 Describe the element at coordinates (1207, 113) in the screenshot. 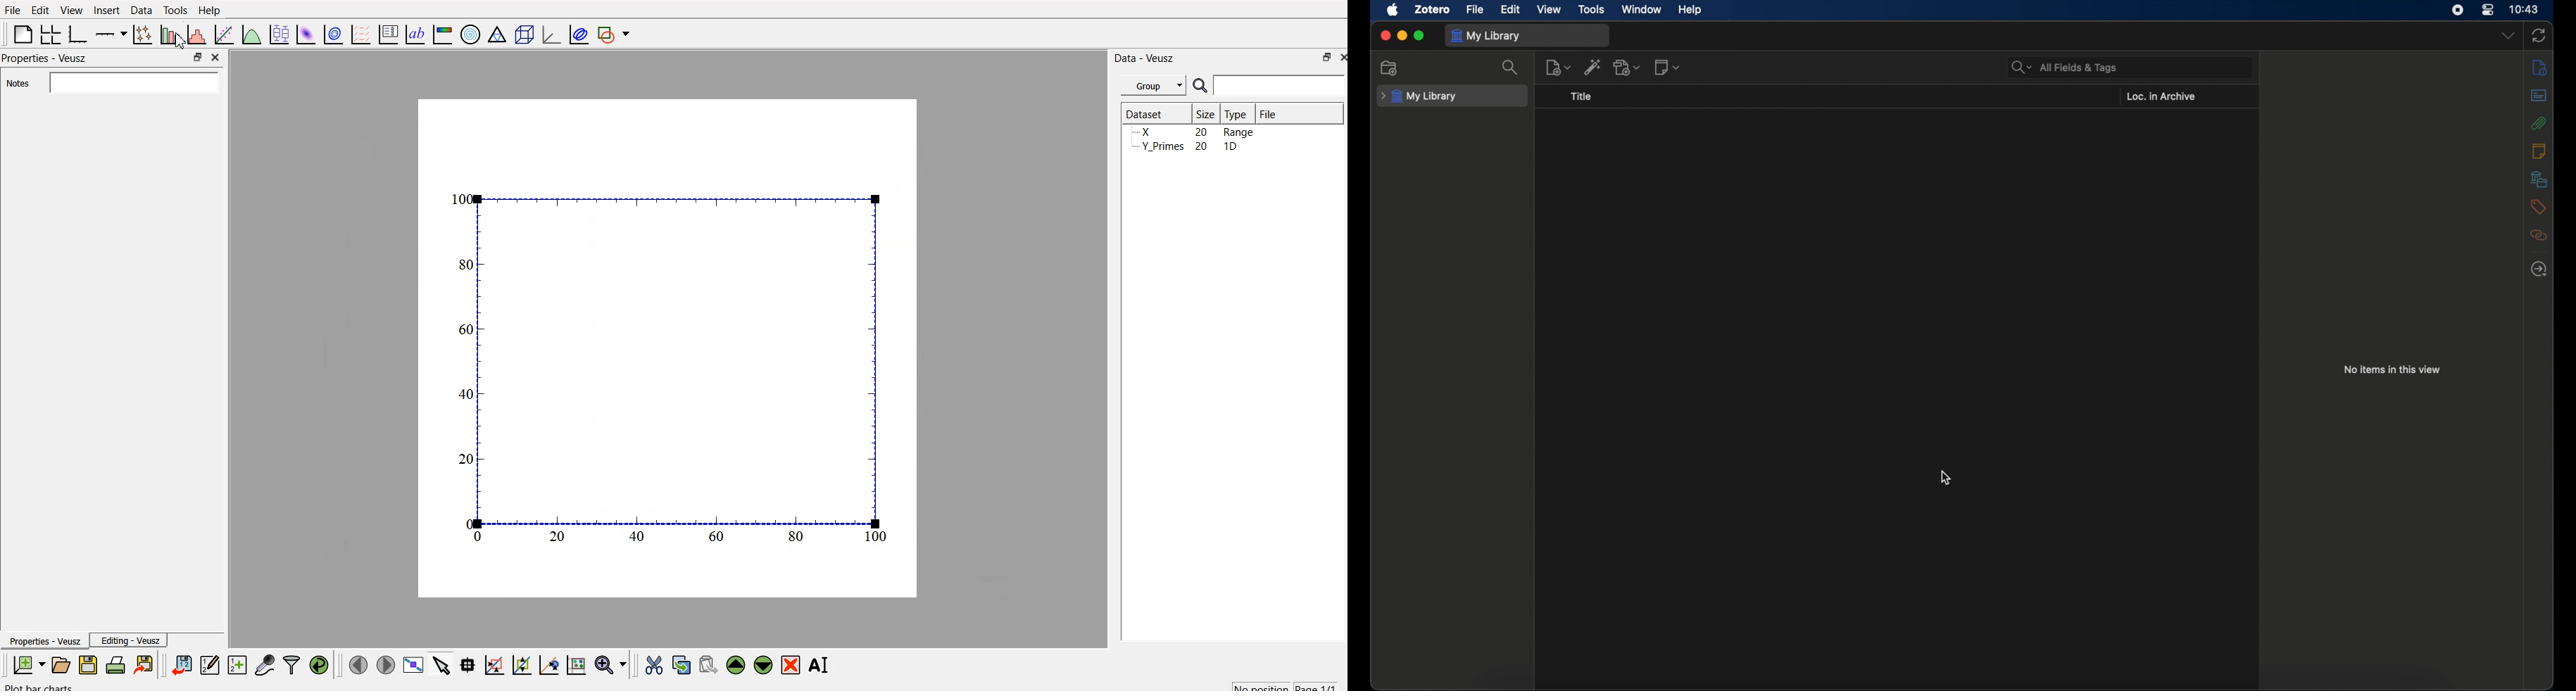

I see `| Size` at that location.